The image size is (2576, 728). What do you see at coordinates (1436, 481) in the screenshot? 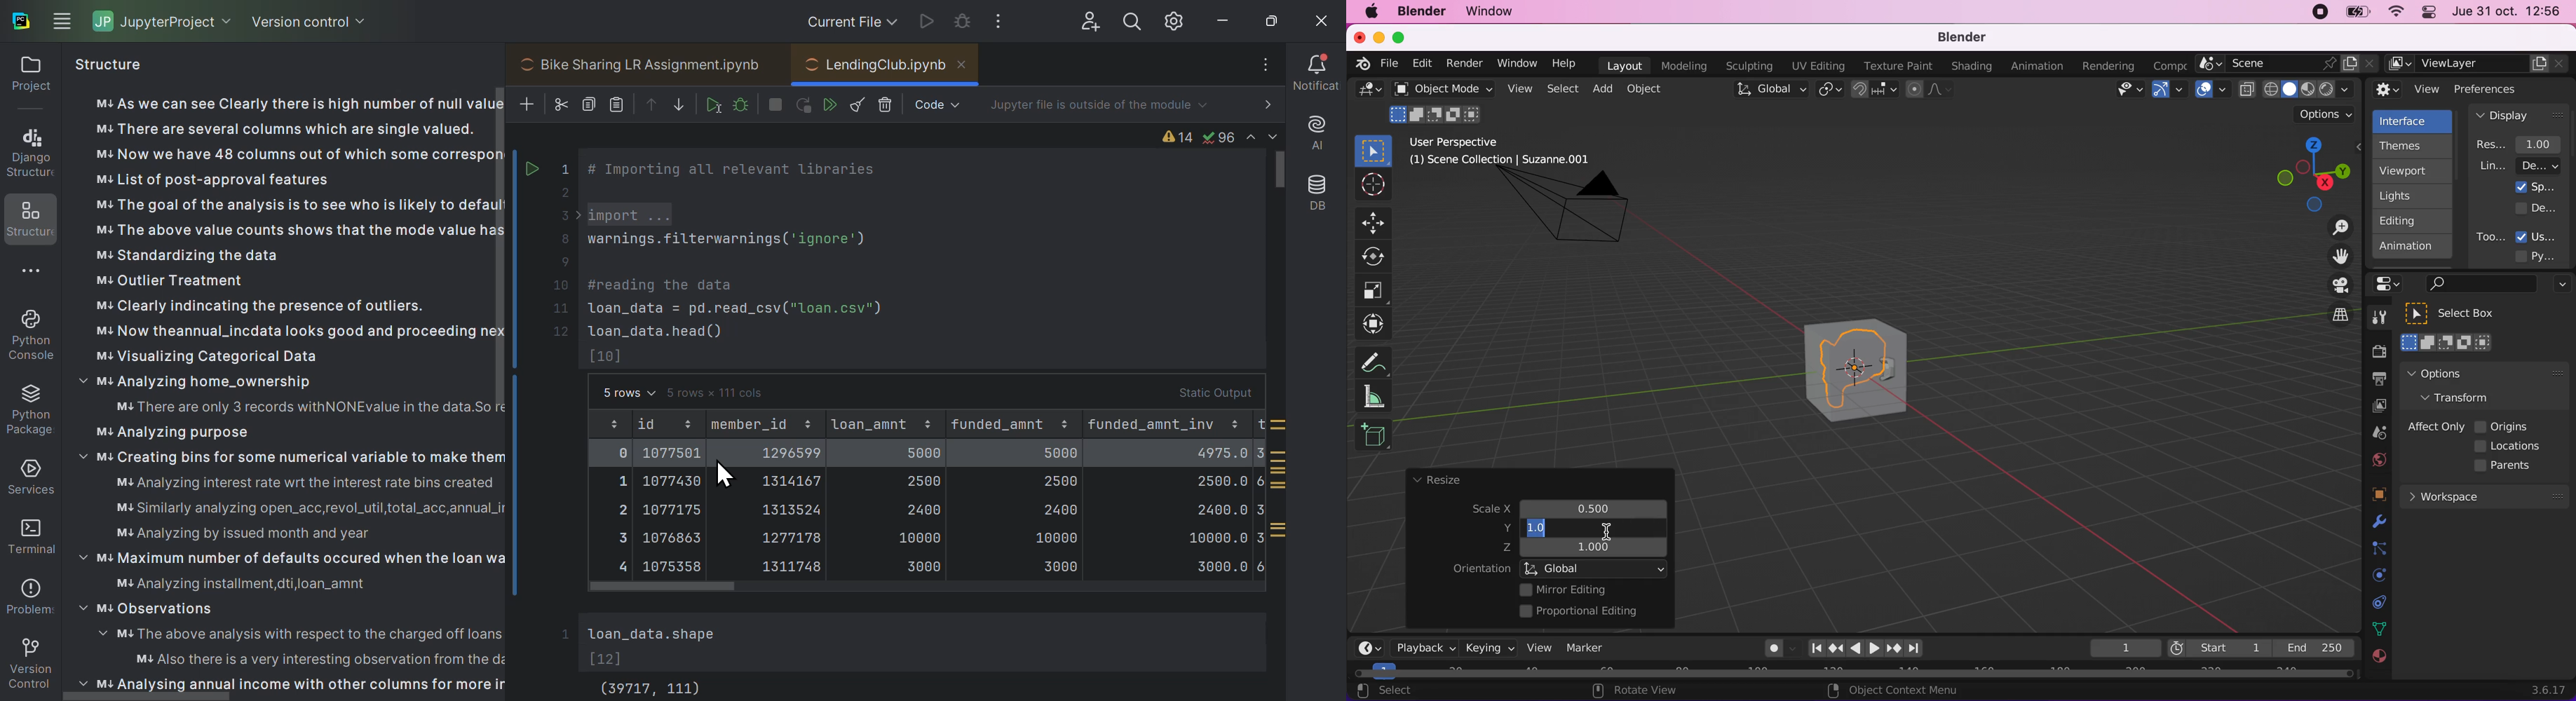
I see `resize` at bounding box center [1436, 481].